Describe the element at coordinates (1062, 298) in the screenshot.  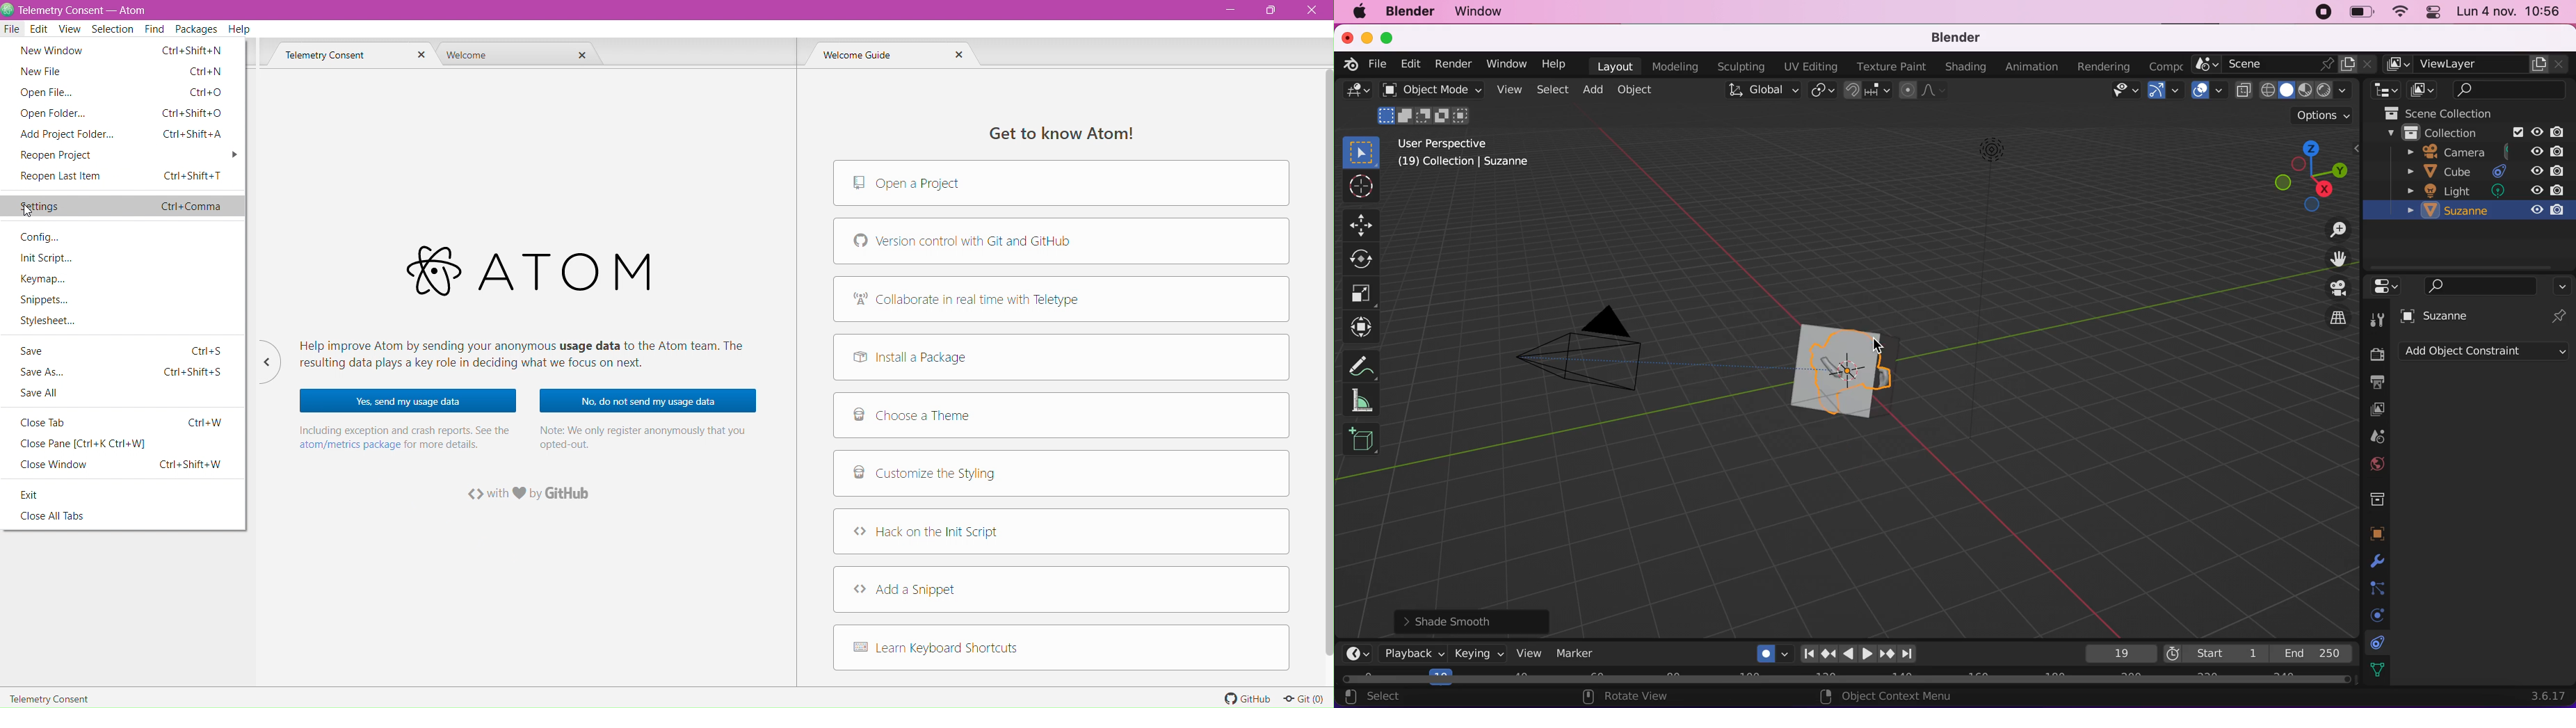
I see `Collaborate in real time with Teletype` at that location.